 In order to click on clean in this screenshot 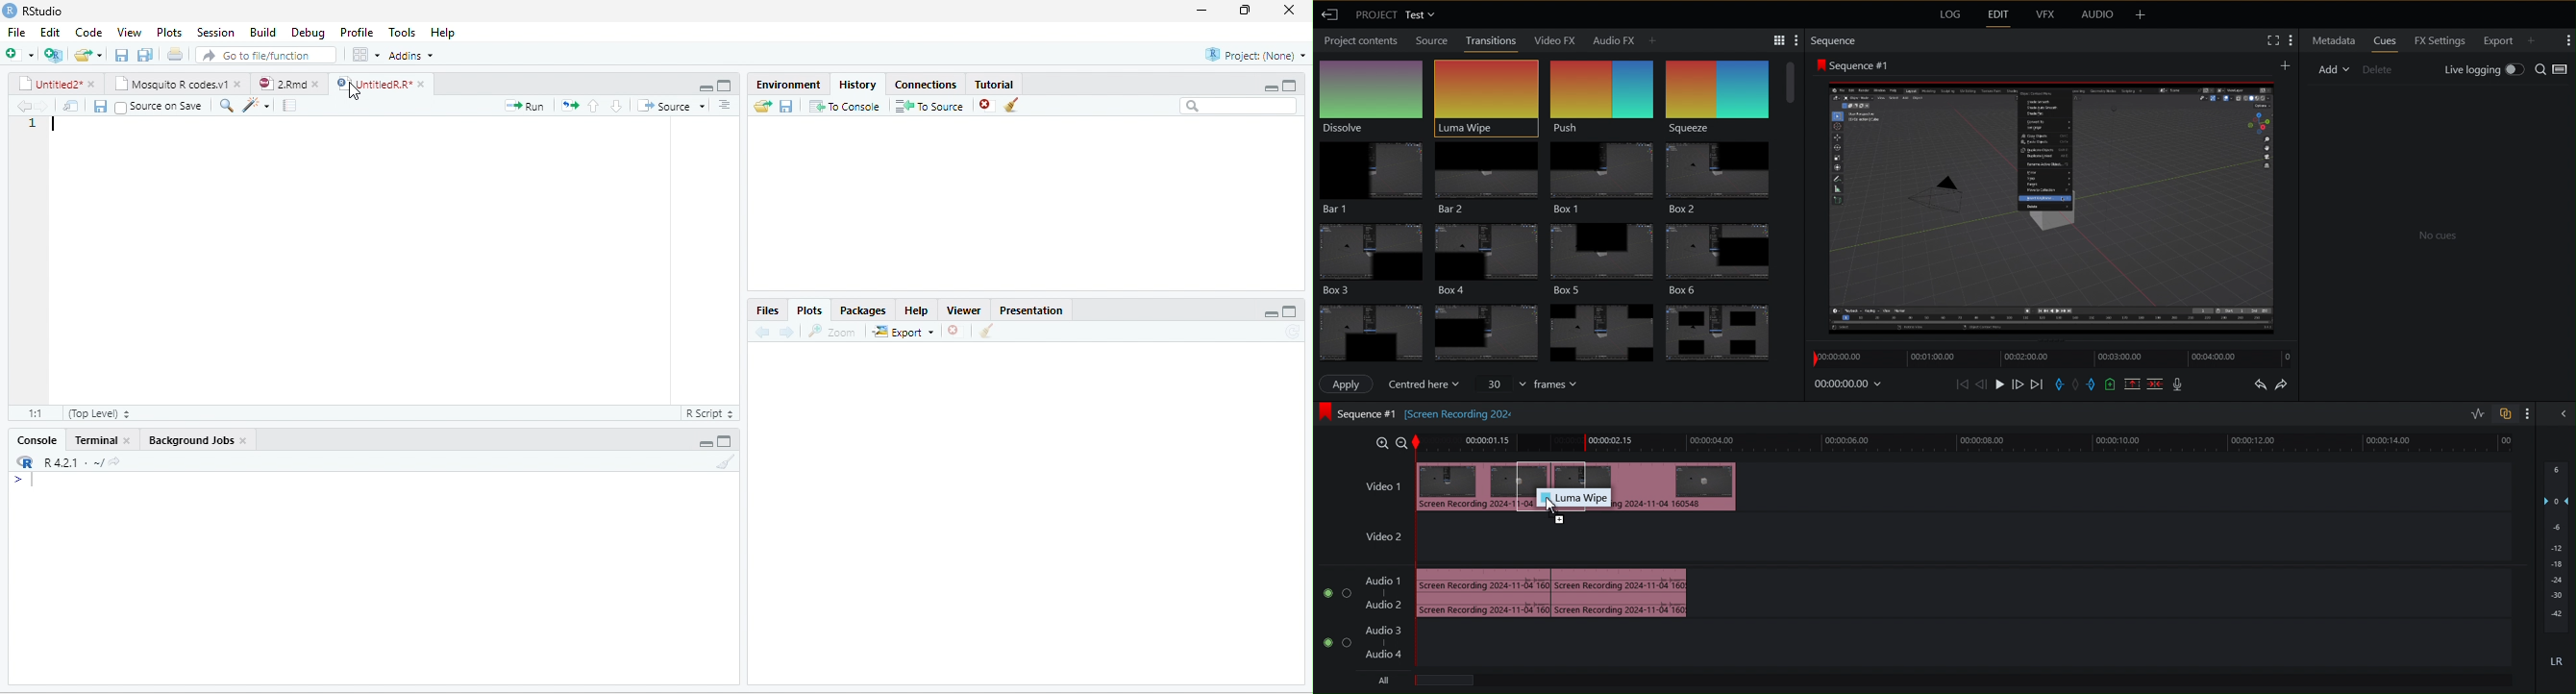, I will do `click(1025, 107)`.